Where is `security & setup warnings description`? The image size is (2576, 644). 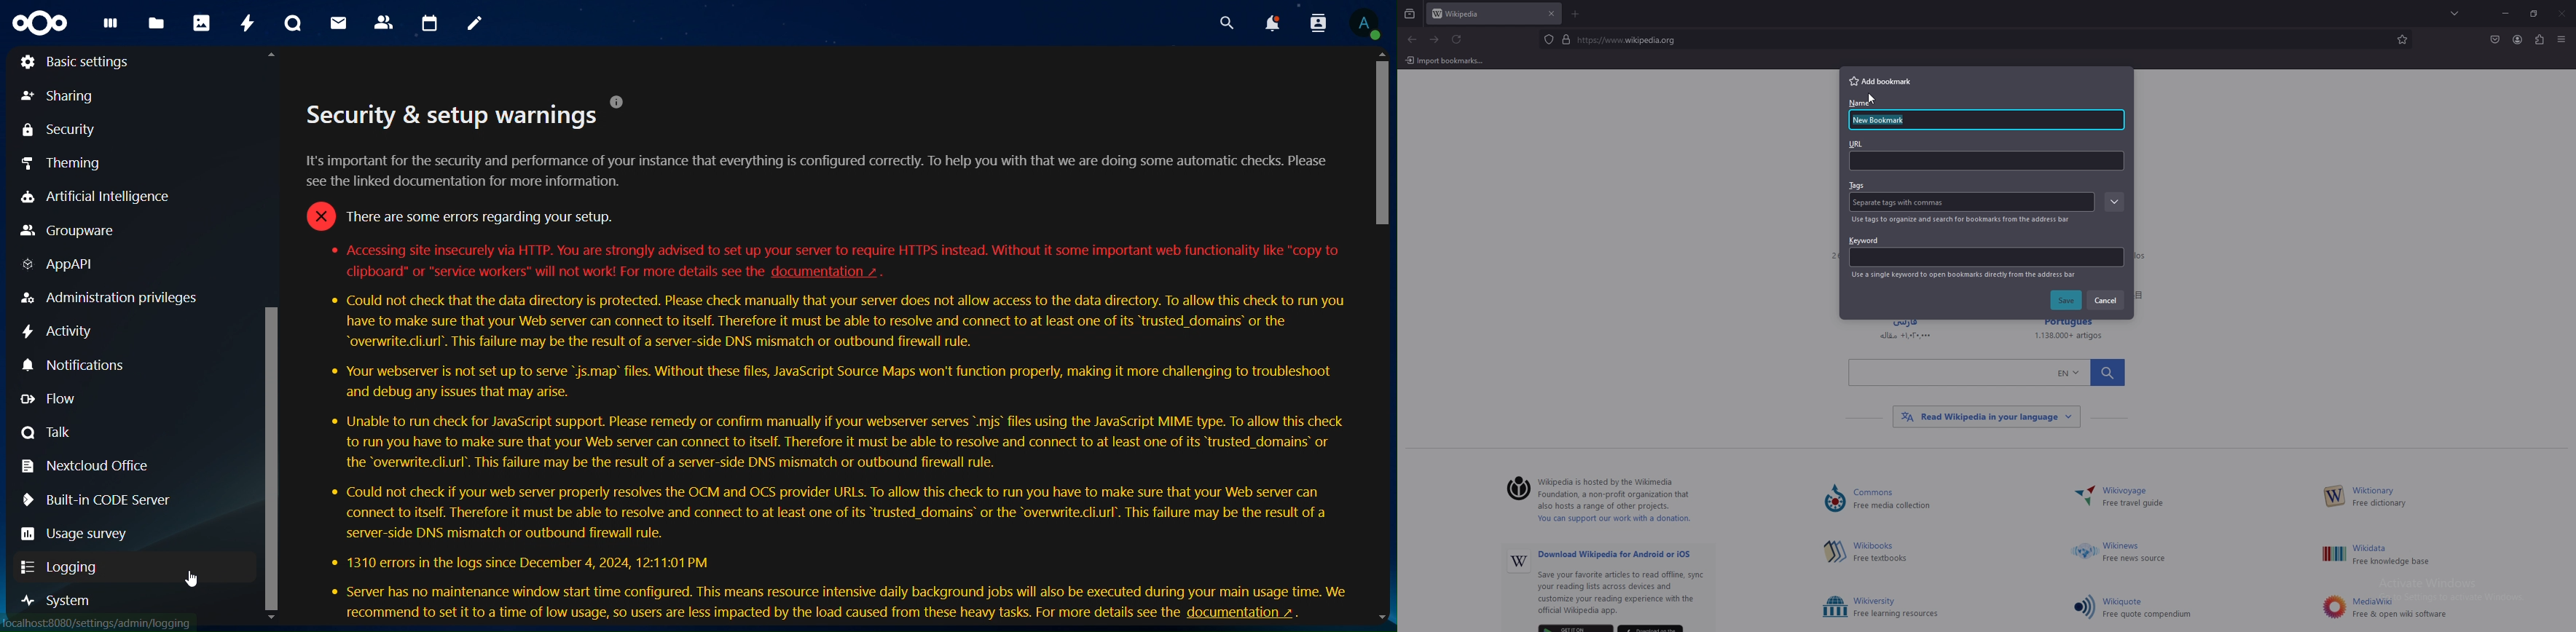 security & setup warnings description is located at coordinates (825, 358).